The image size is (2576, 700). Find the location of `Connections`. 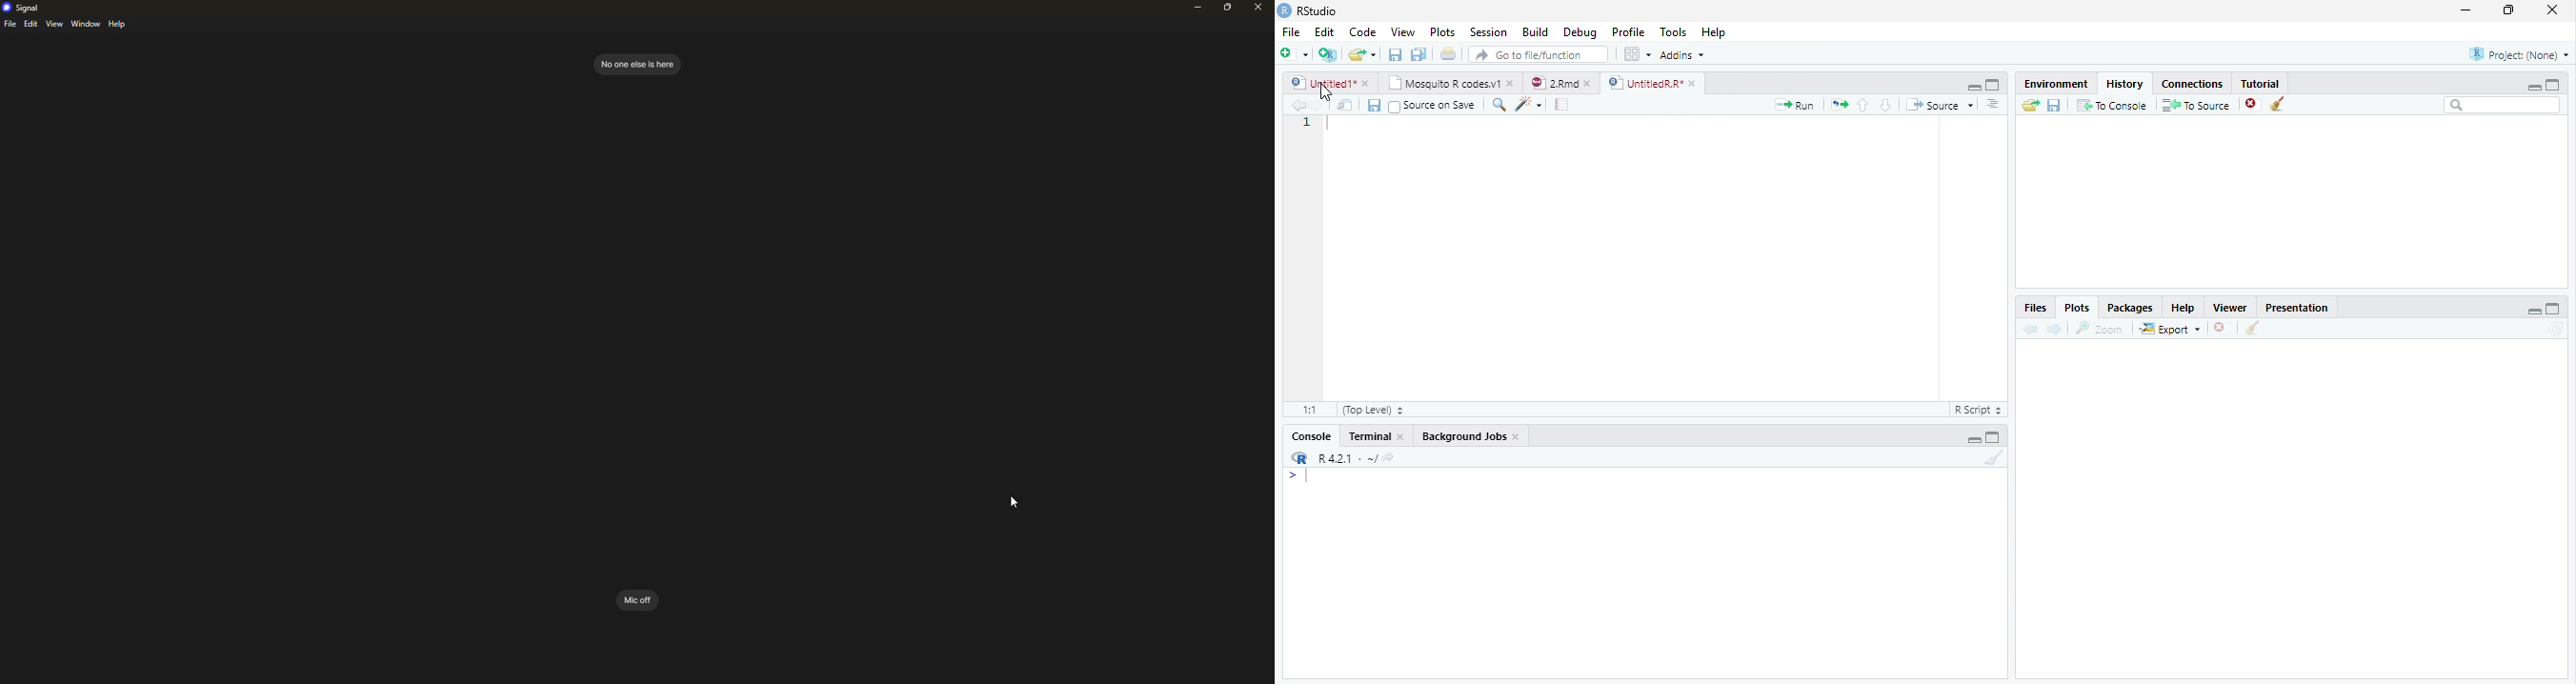

Connections is located at coordinates (2192, 84).